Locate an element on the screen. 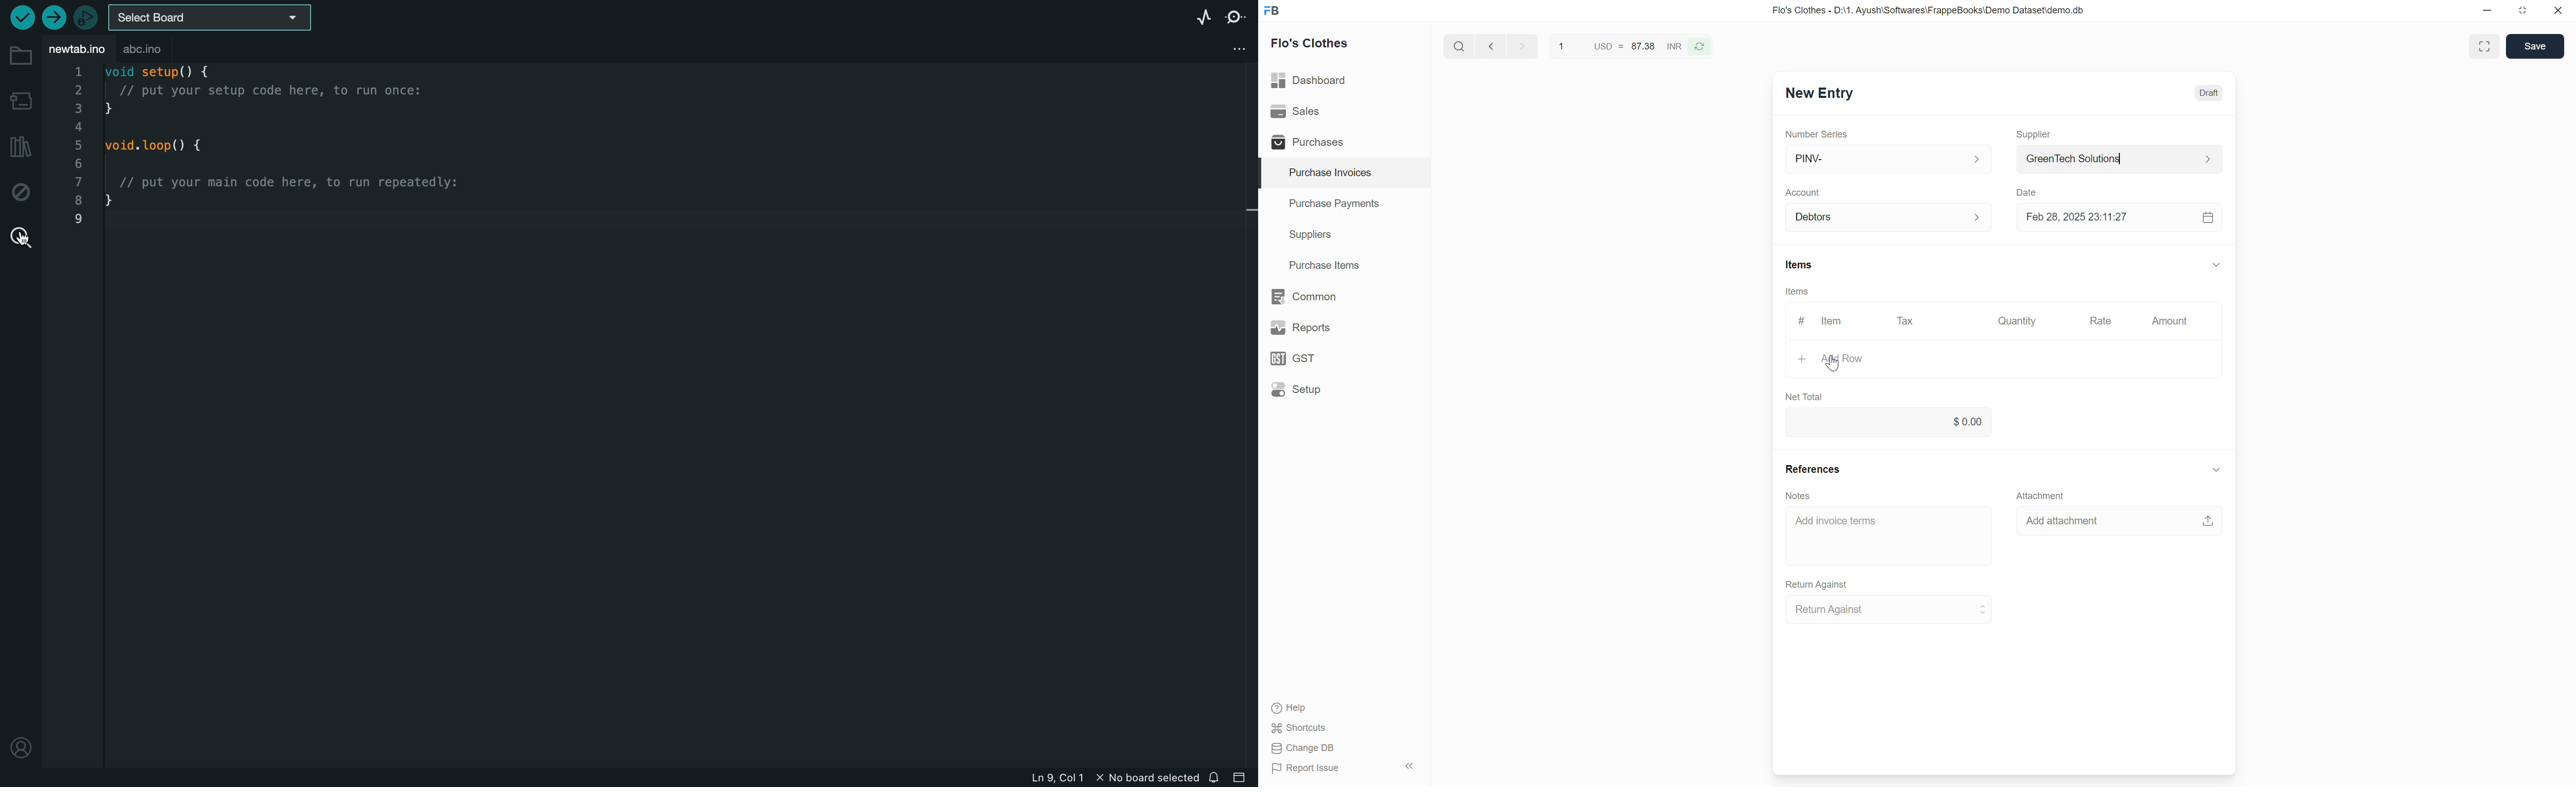  References is located at coordinates (1813, 468).